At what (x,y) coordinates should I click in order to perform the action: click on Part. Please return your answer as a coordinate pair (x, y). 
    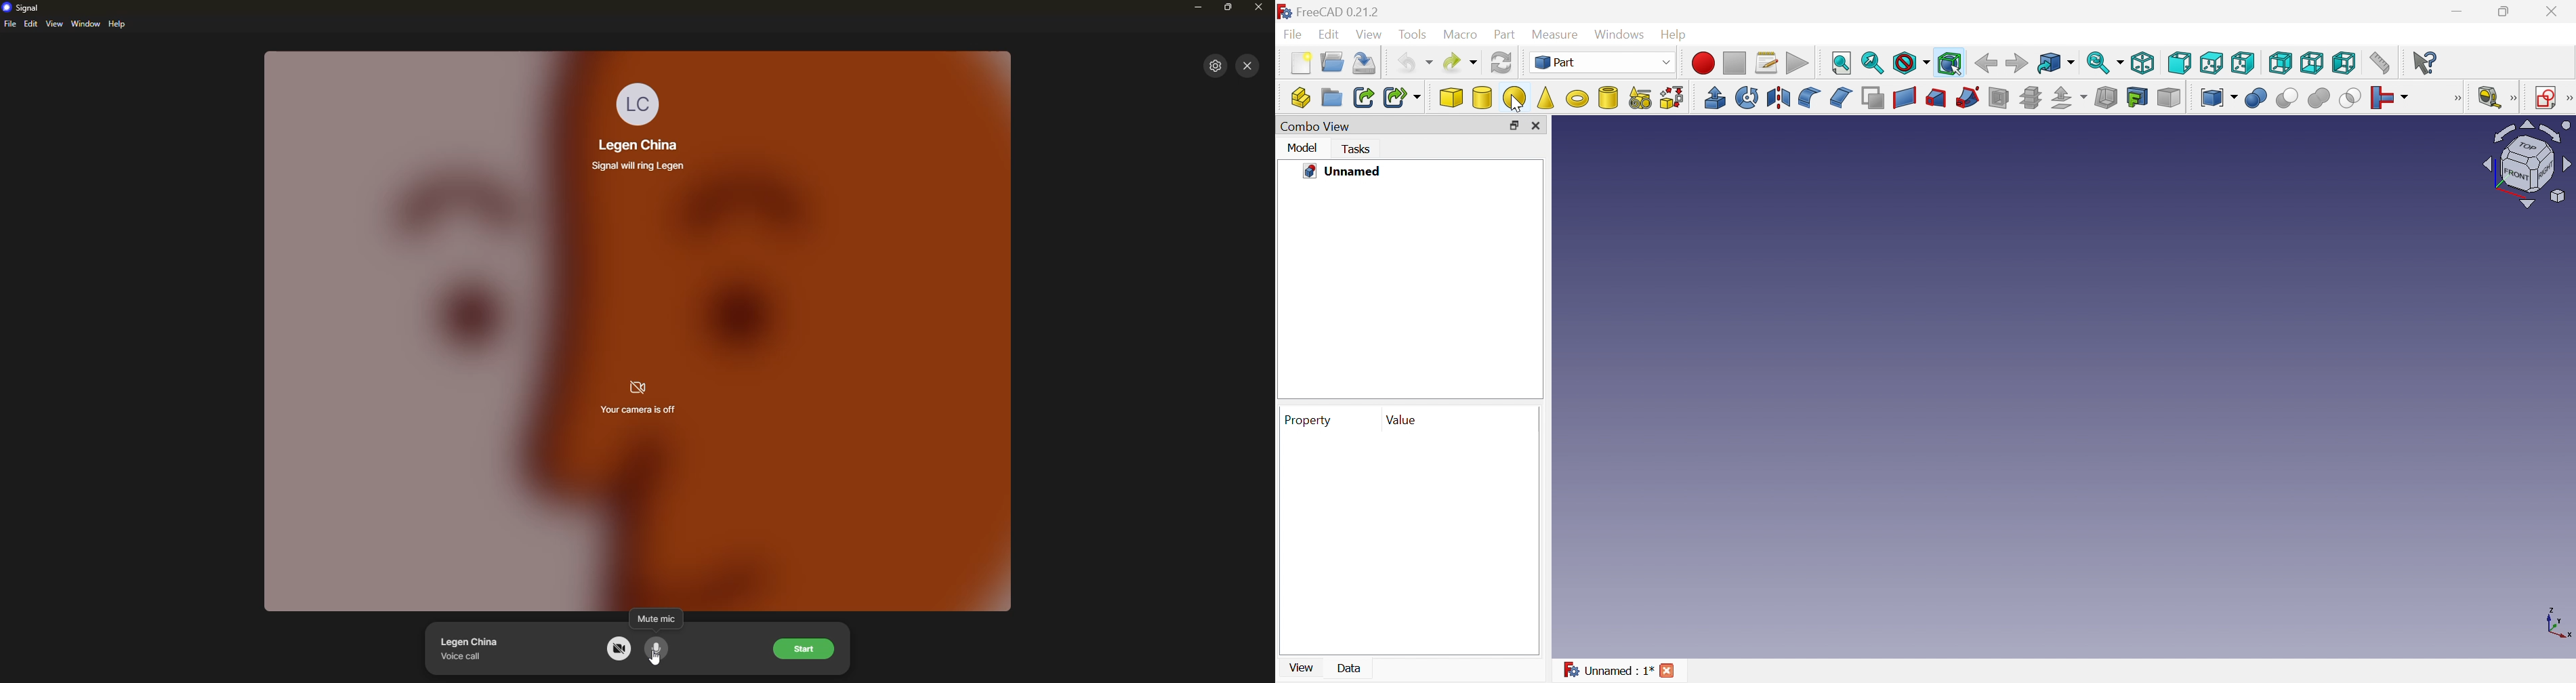
    Looking at the image, I should click on (1602, 61).